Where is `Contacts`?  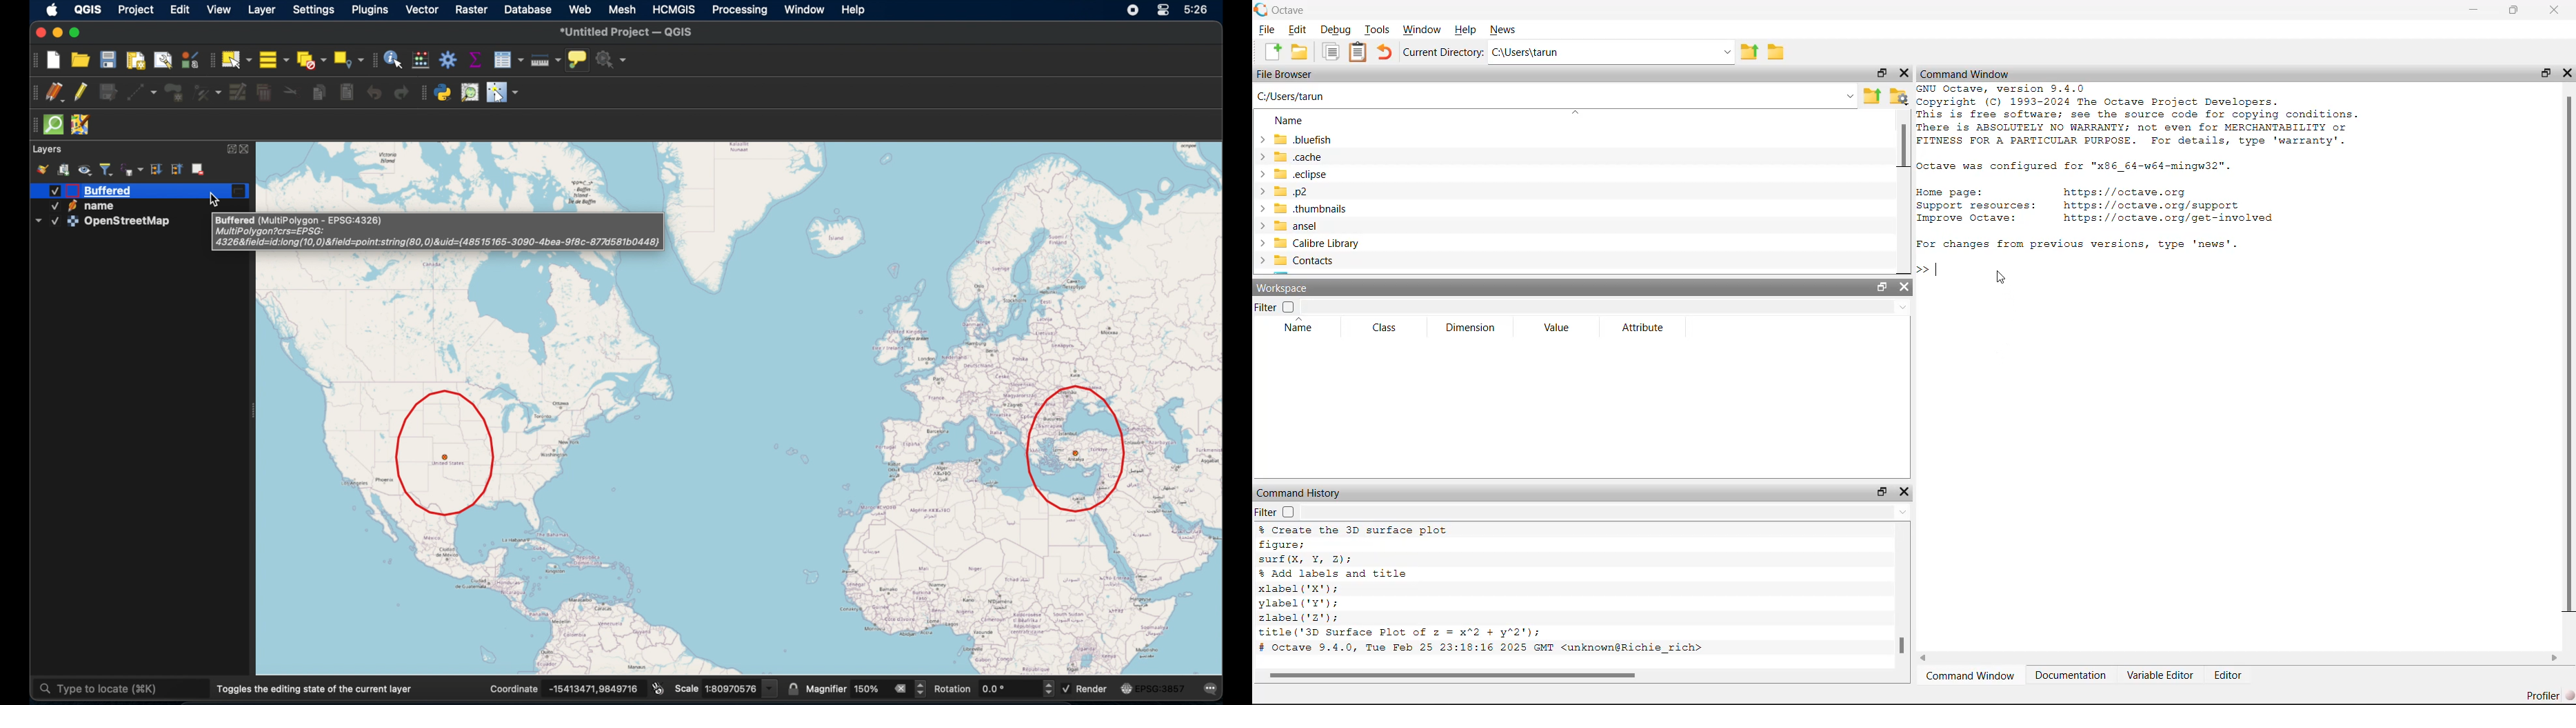
Contacts is located at coordinates (1295, 261).